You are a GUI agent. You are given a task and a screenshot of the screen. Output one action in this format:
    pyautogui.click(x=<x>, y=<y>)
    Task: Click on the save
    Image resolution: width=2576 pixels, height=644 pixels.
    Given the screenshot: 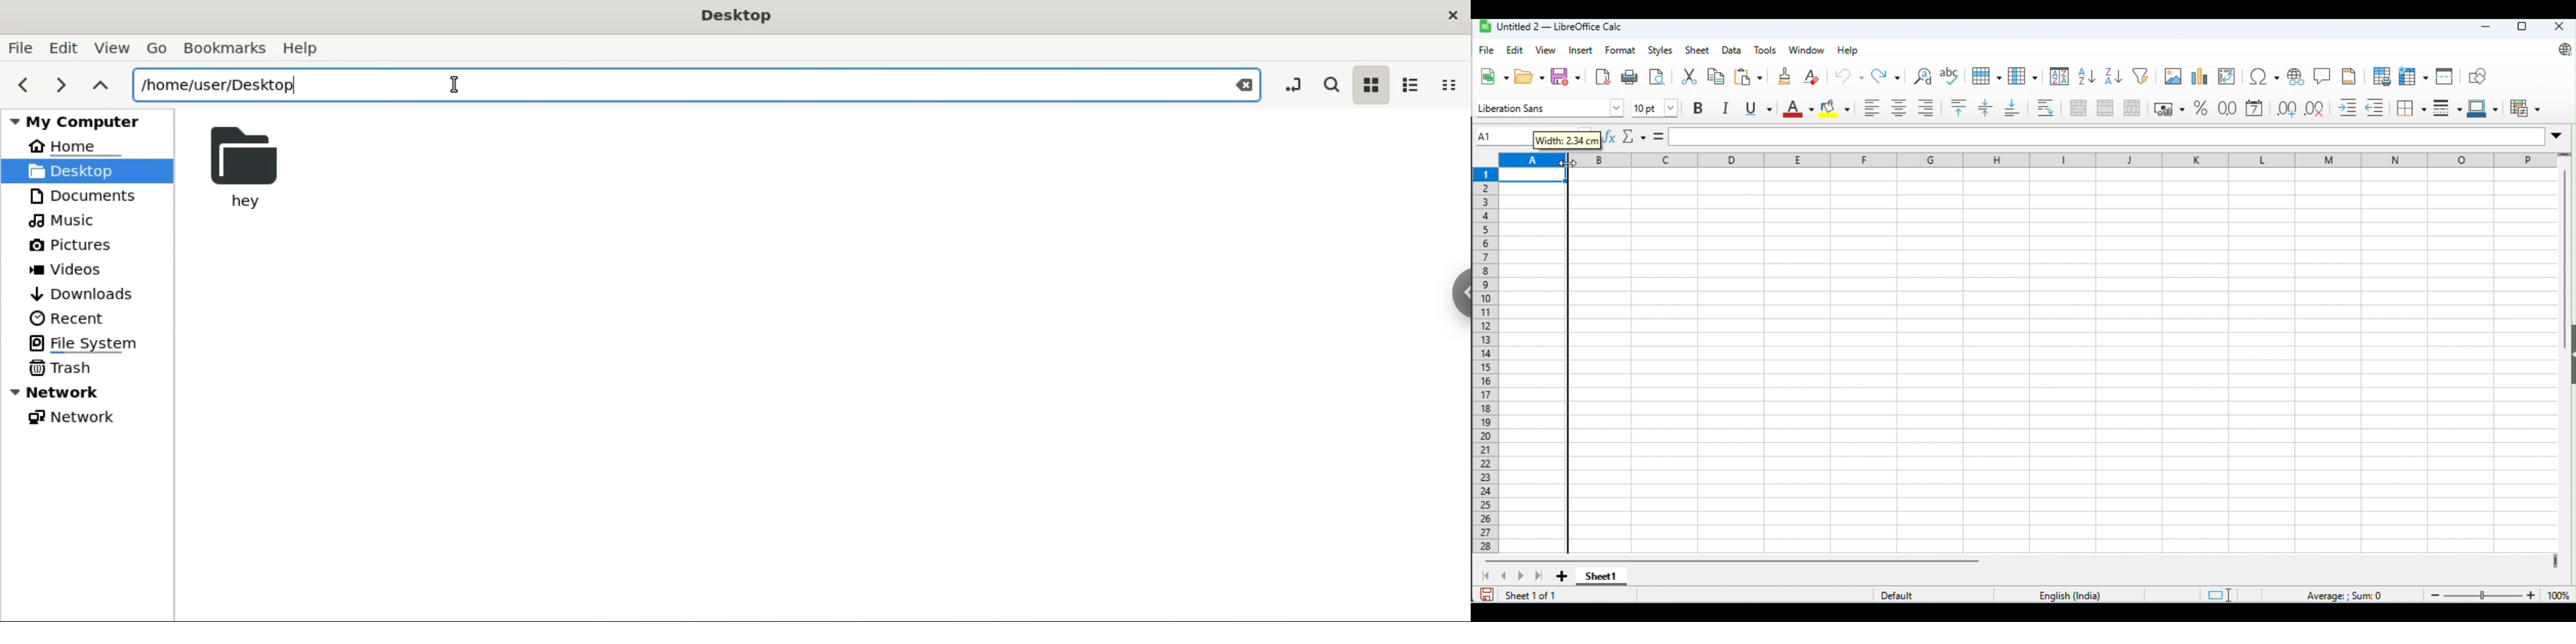 What is the action you would take?
    pyautogui.click(x=1487, y=594)
    